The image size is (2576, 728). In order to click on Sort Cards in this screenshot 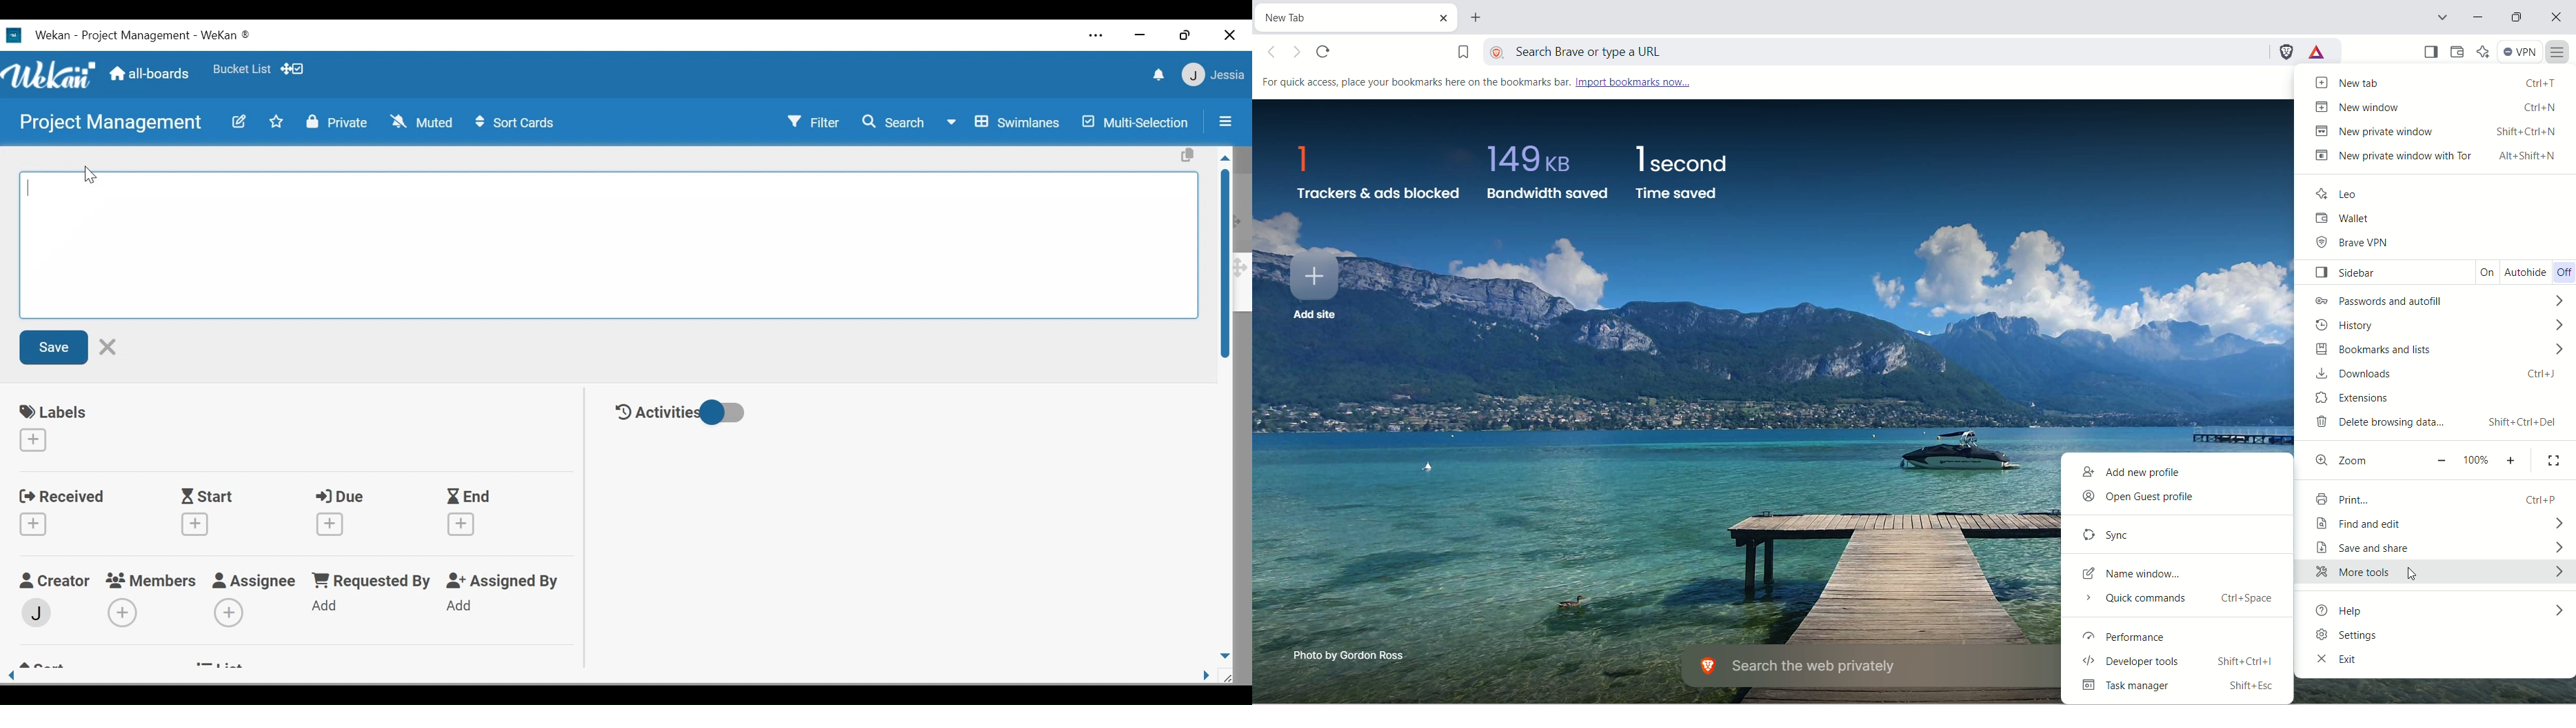, I will do `click(519, 123)`.